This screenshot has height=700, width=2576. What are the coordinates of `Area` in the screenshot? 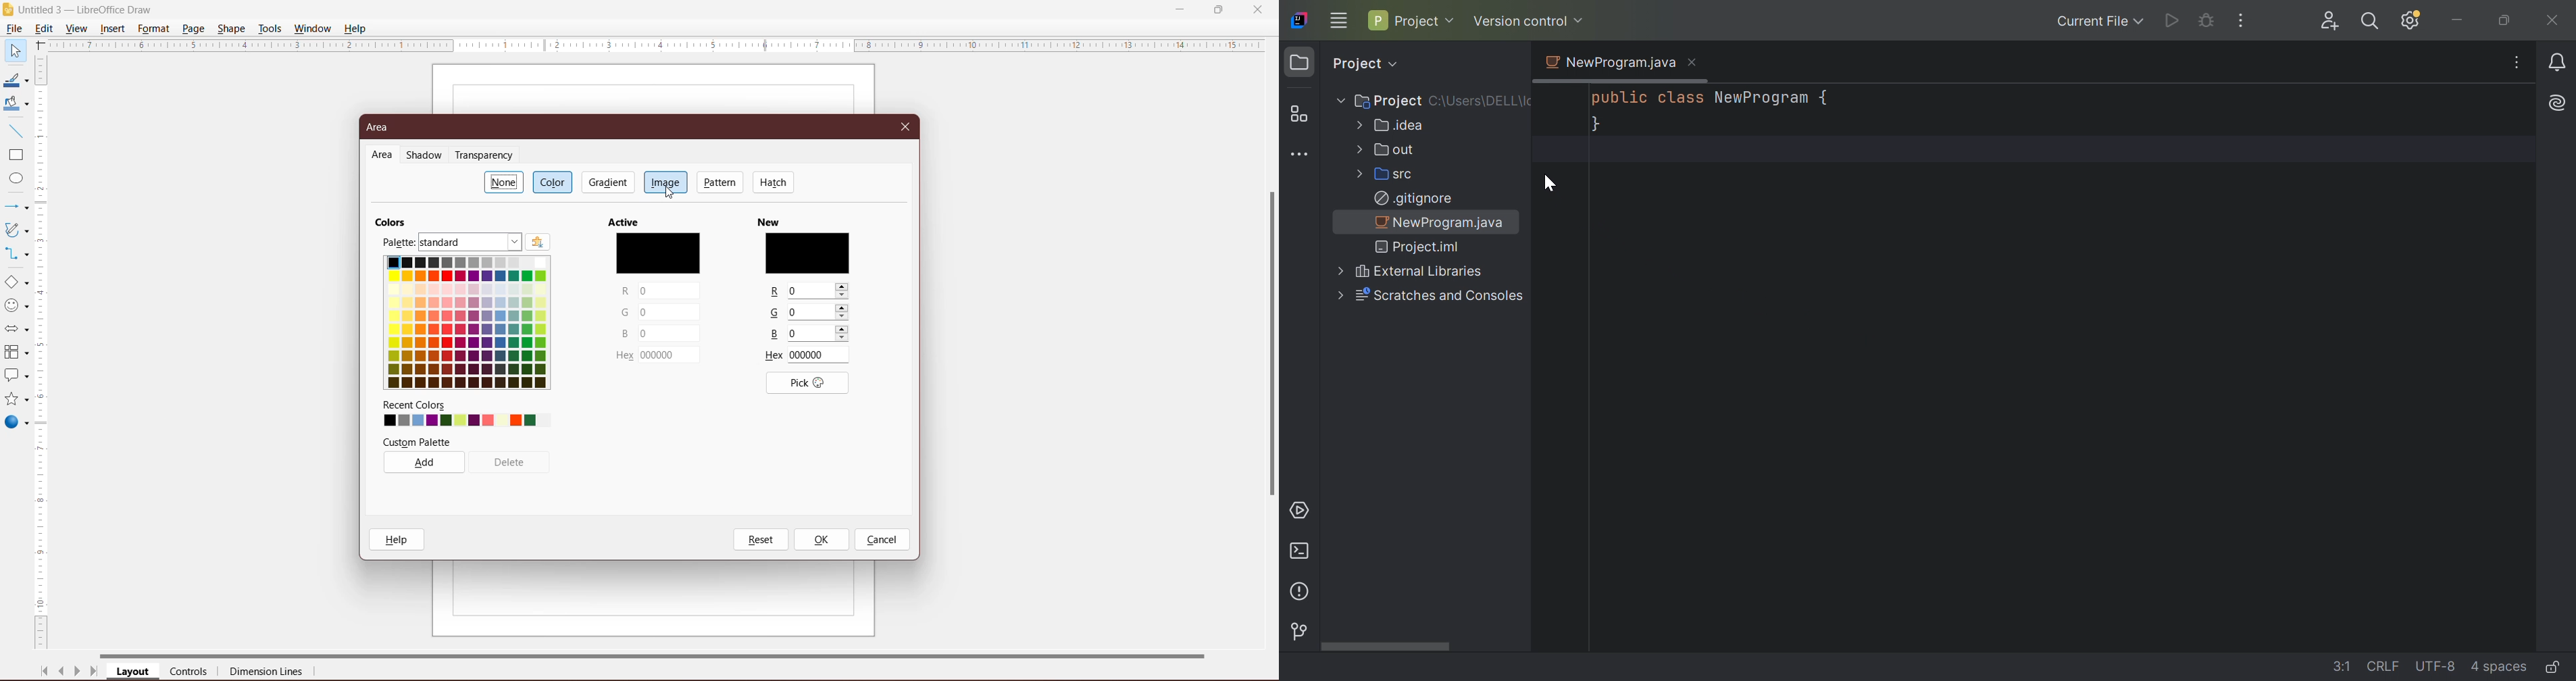 It's located at (382, 127).